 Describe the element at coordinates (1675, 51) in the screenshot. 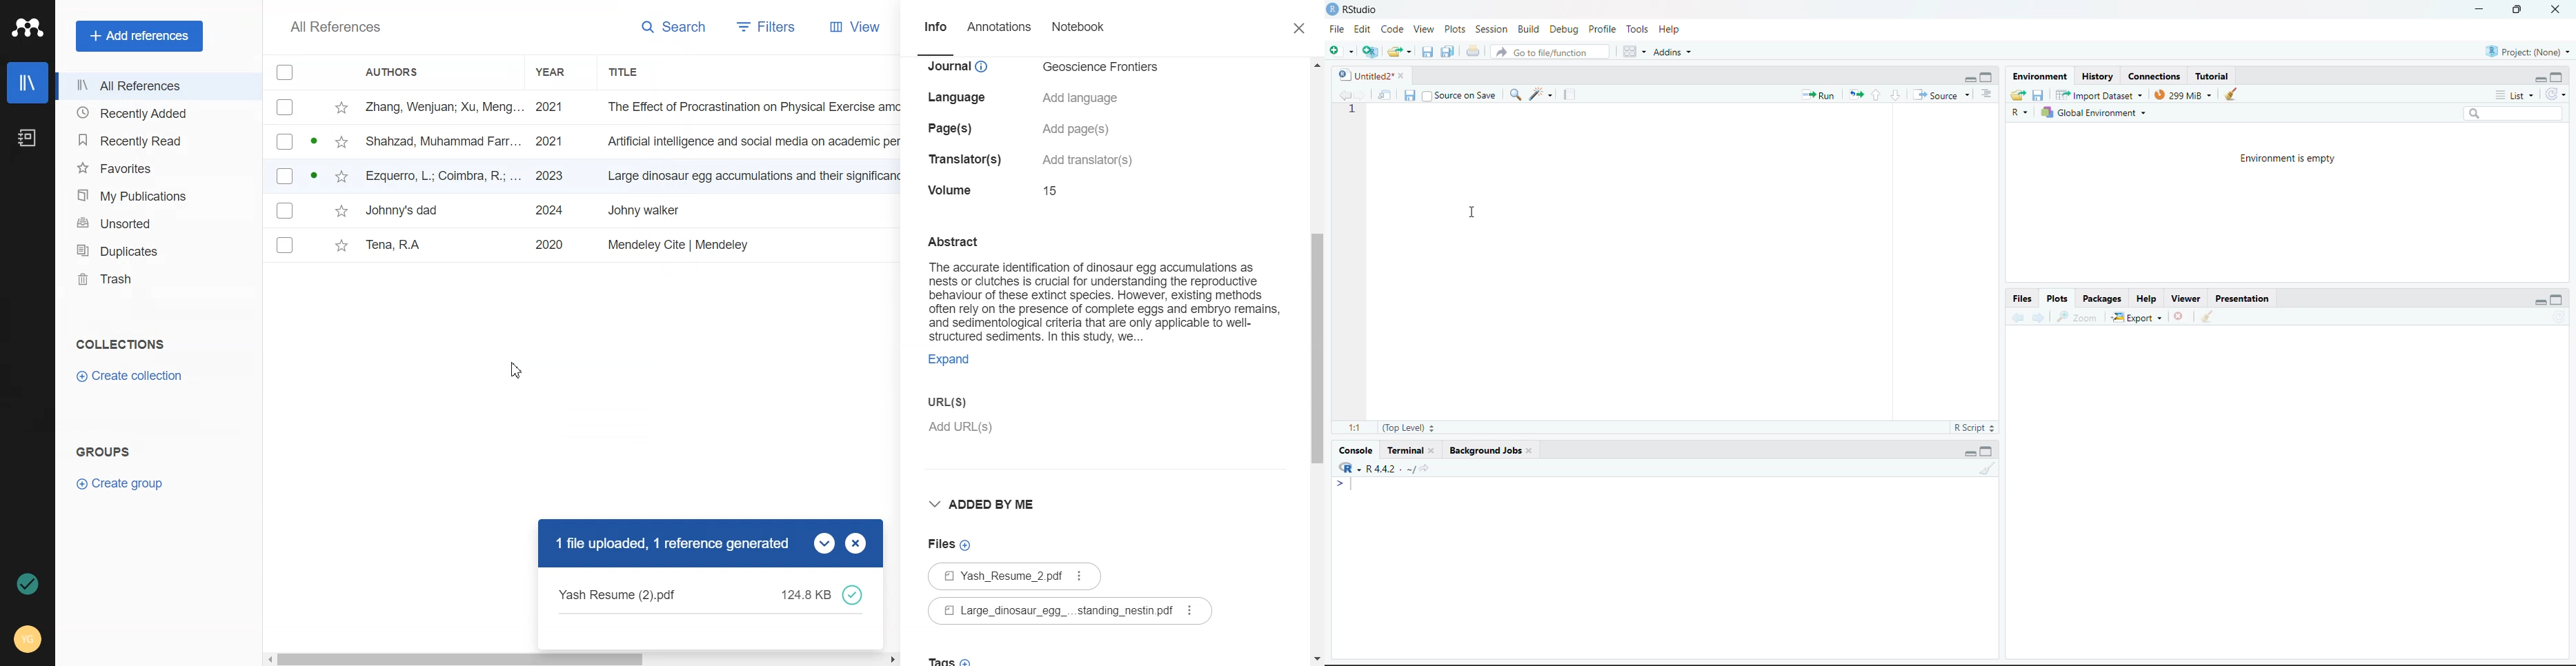

I see `addins` at that location.